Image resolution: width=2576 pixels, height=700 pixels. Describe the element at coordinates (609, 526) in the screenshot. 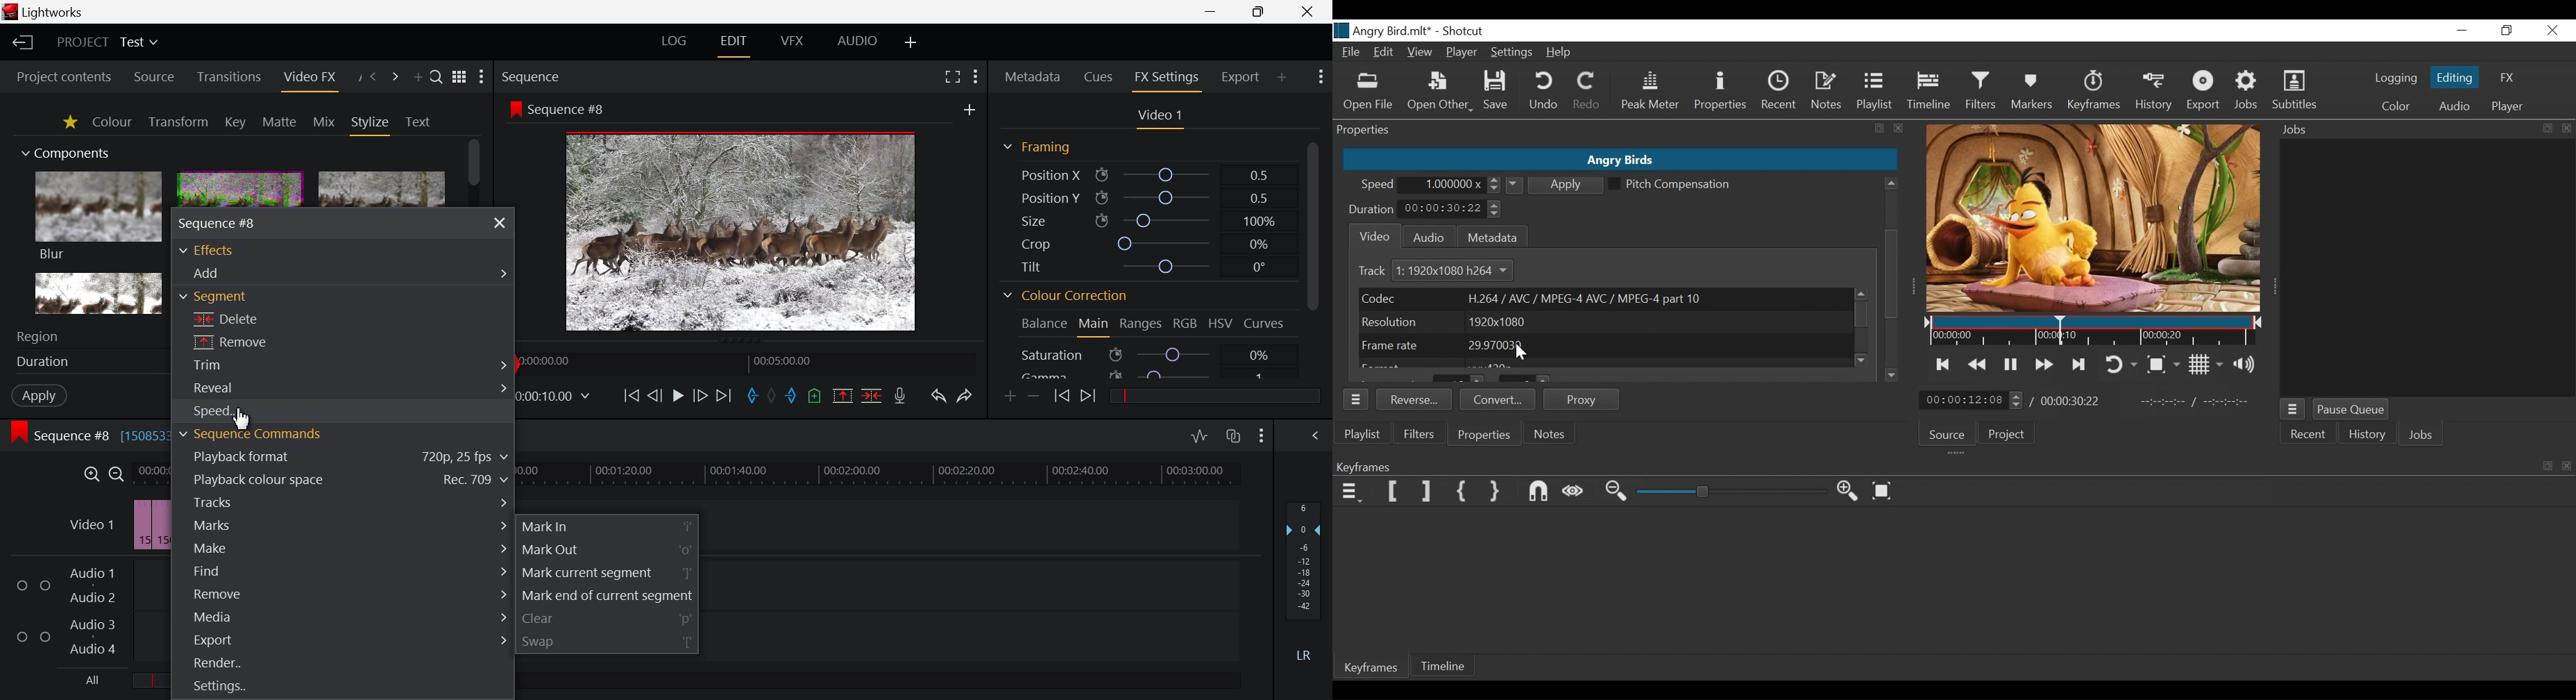

I see `Mark In` at that location.